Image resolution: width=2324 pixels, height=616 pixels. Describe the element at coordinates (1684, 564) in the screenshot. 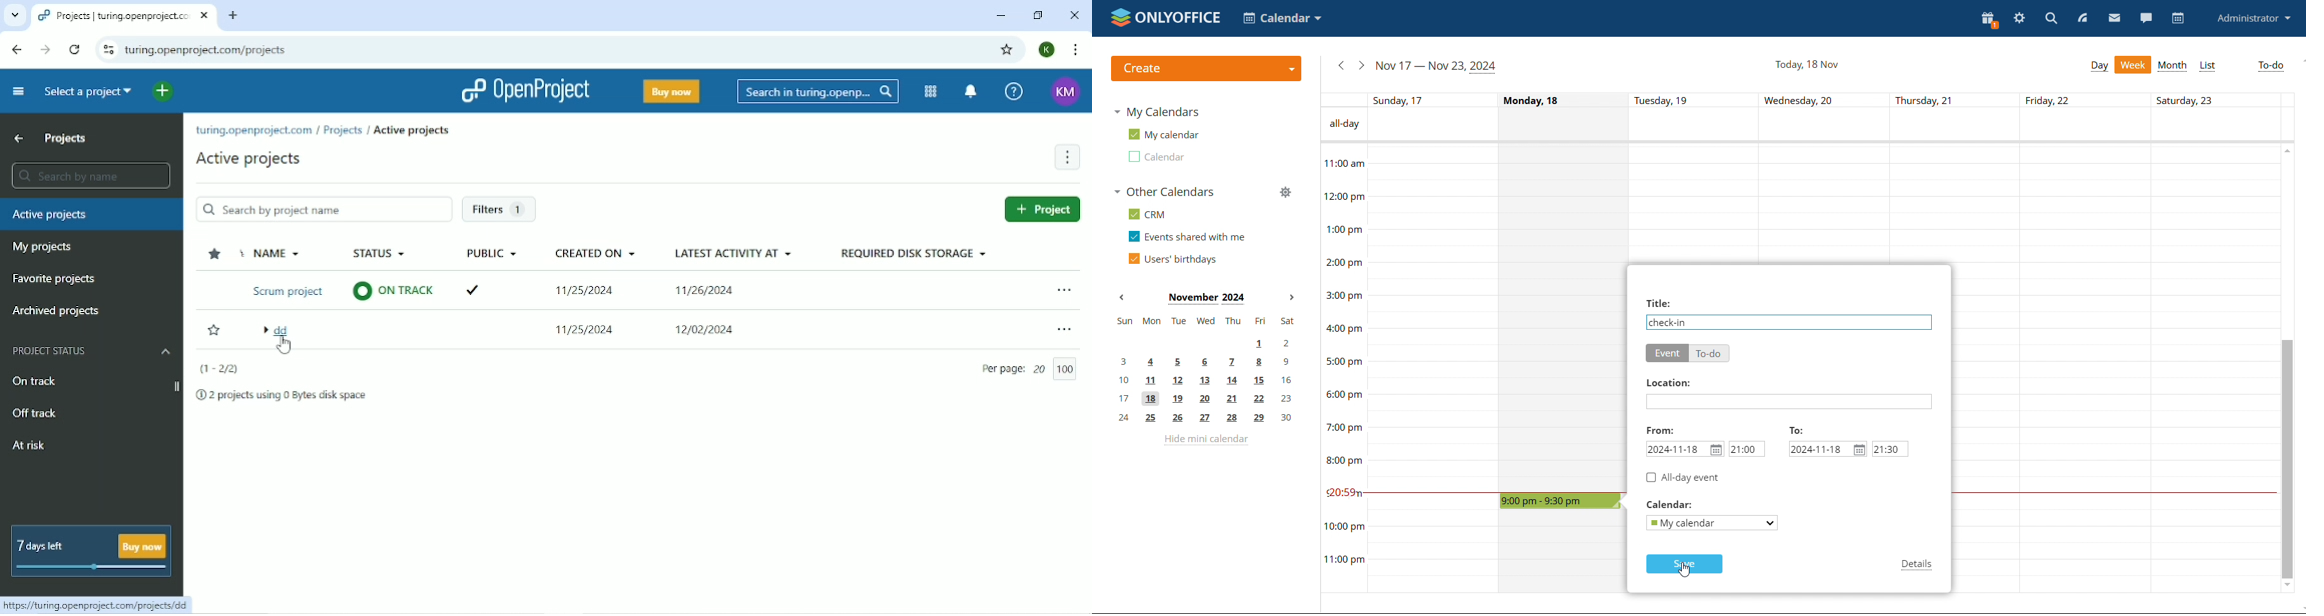

I see `save` at that location.